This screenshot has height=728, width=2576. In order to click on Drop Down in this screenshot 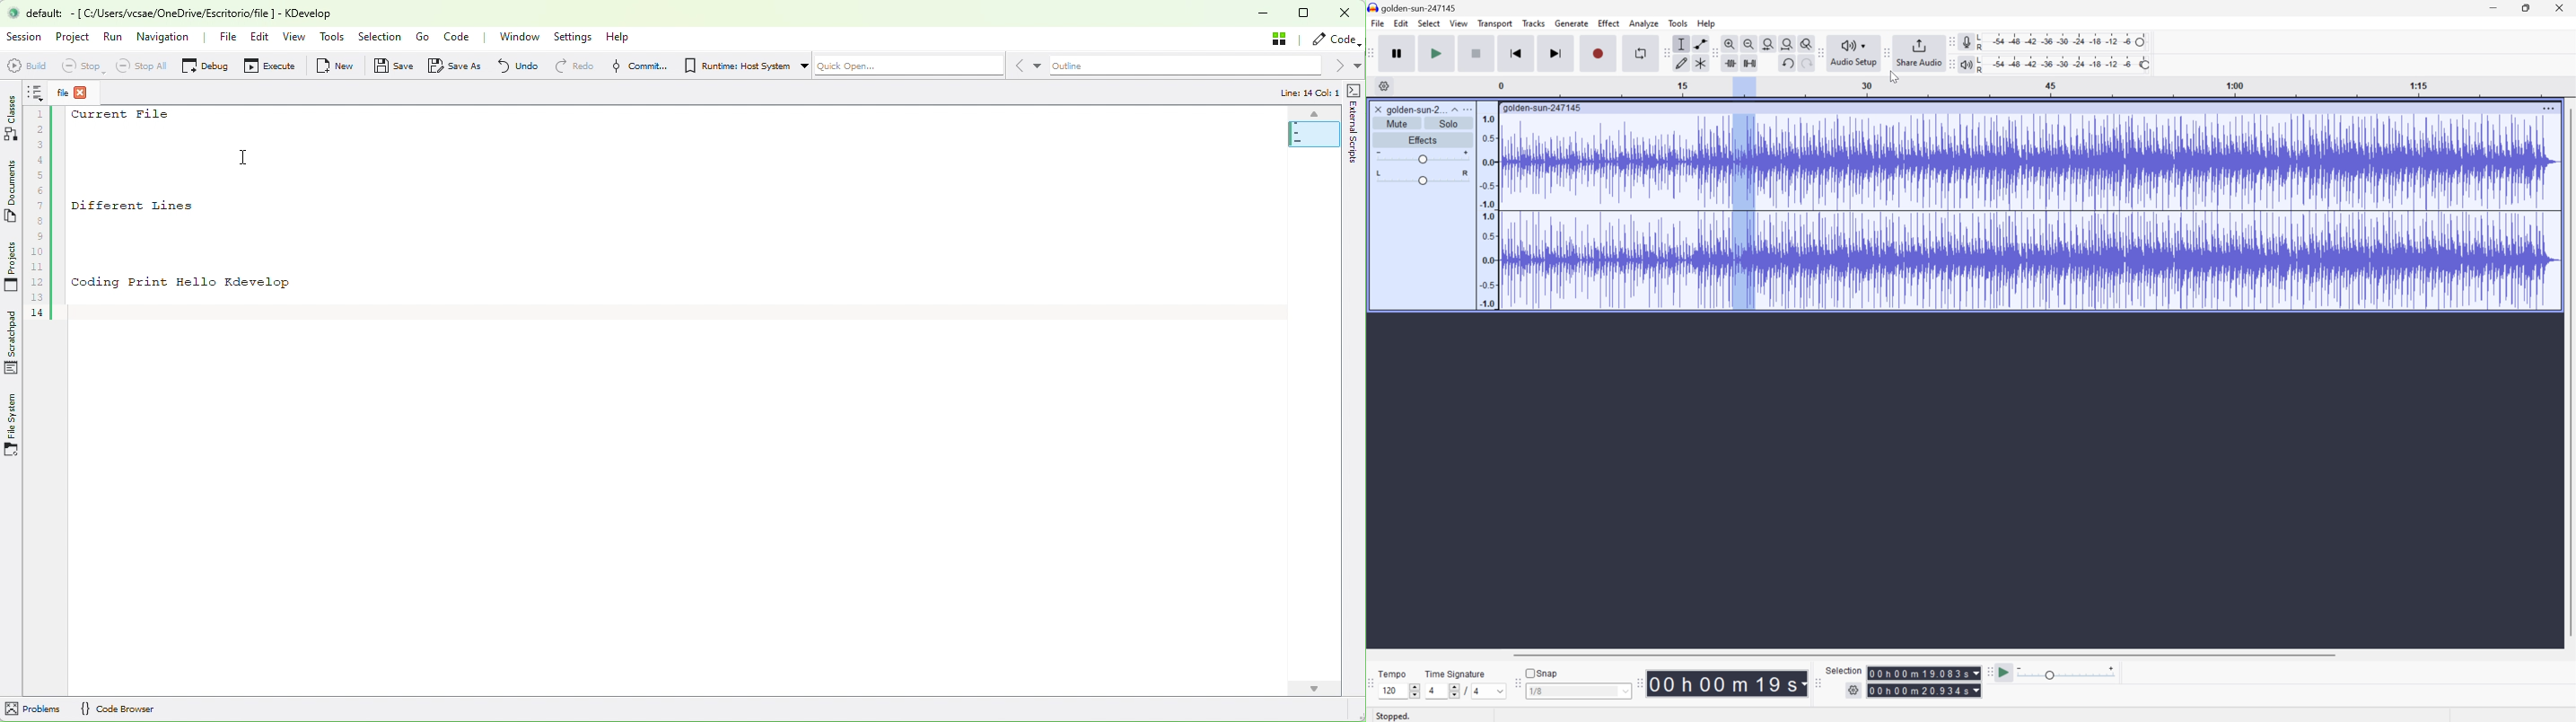, I will do `click(1624, 693)`.